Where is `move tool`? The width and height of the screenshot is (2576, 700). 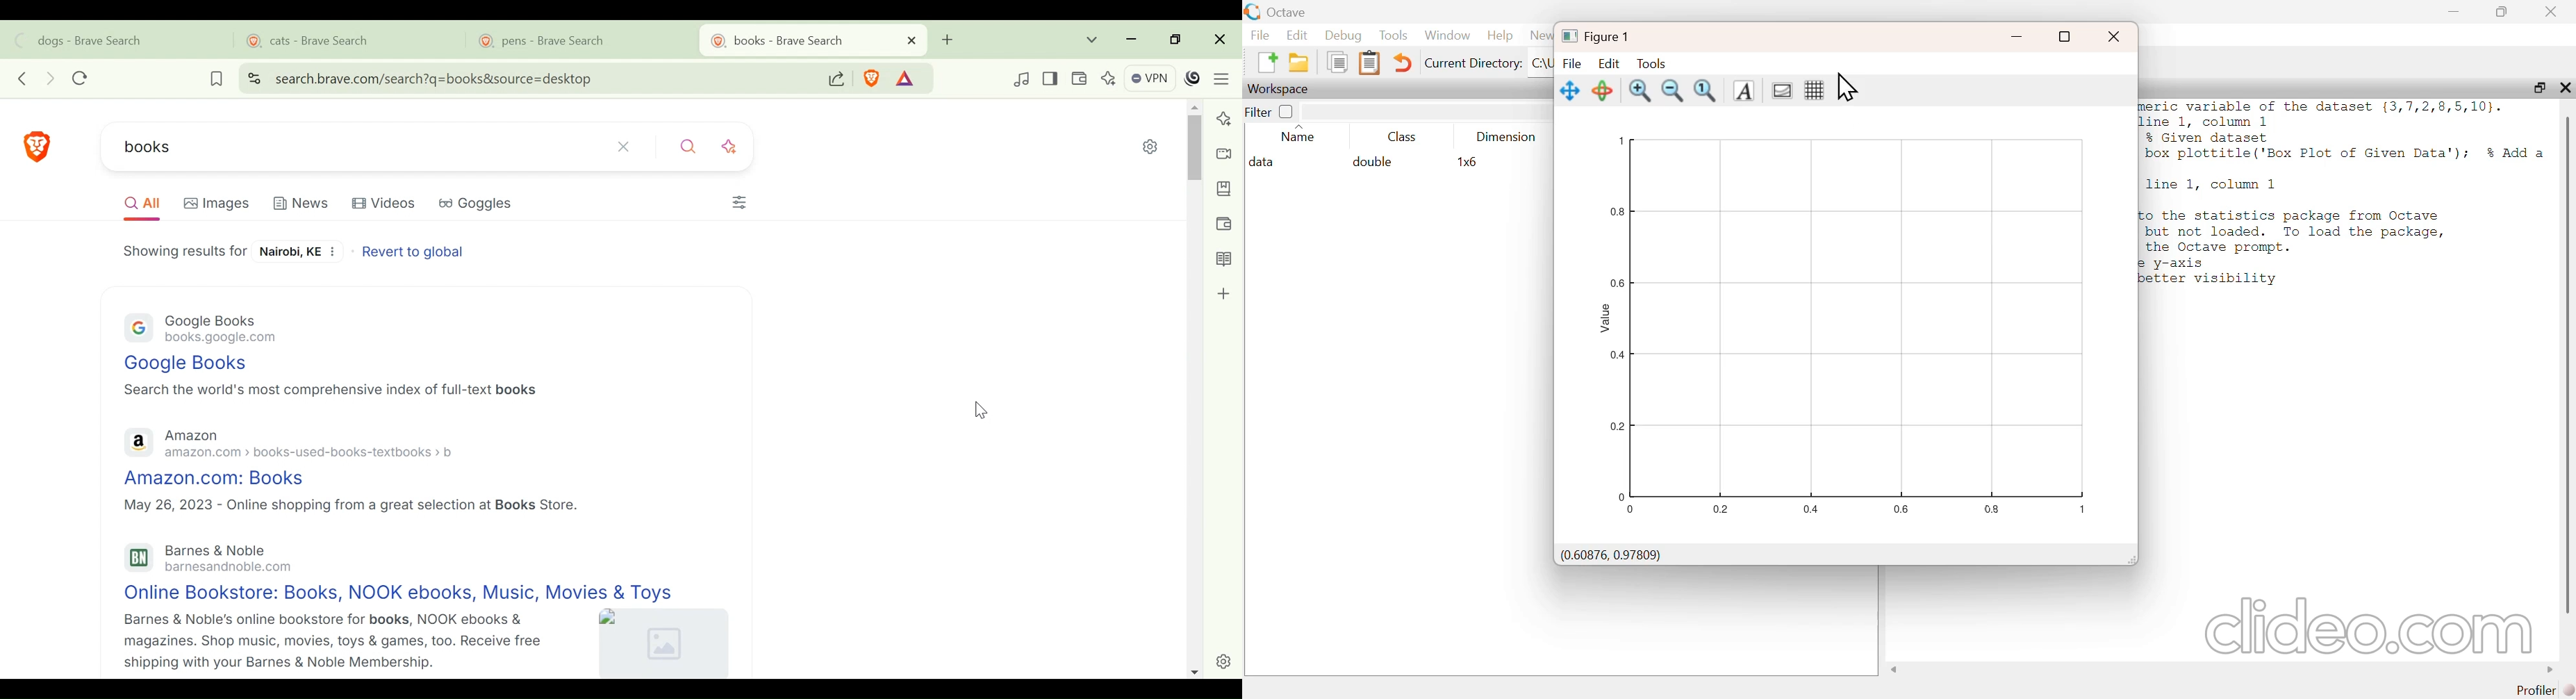 move tool is located at coordinates (1571, 90).